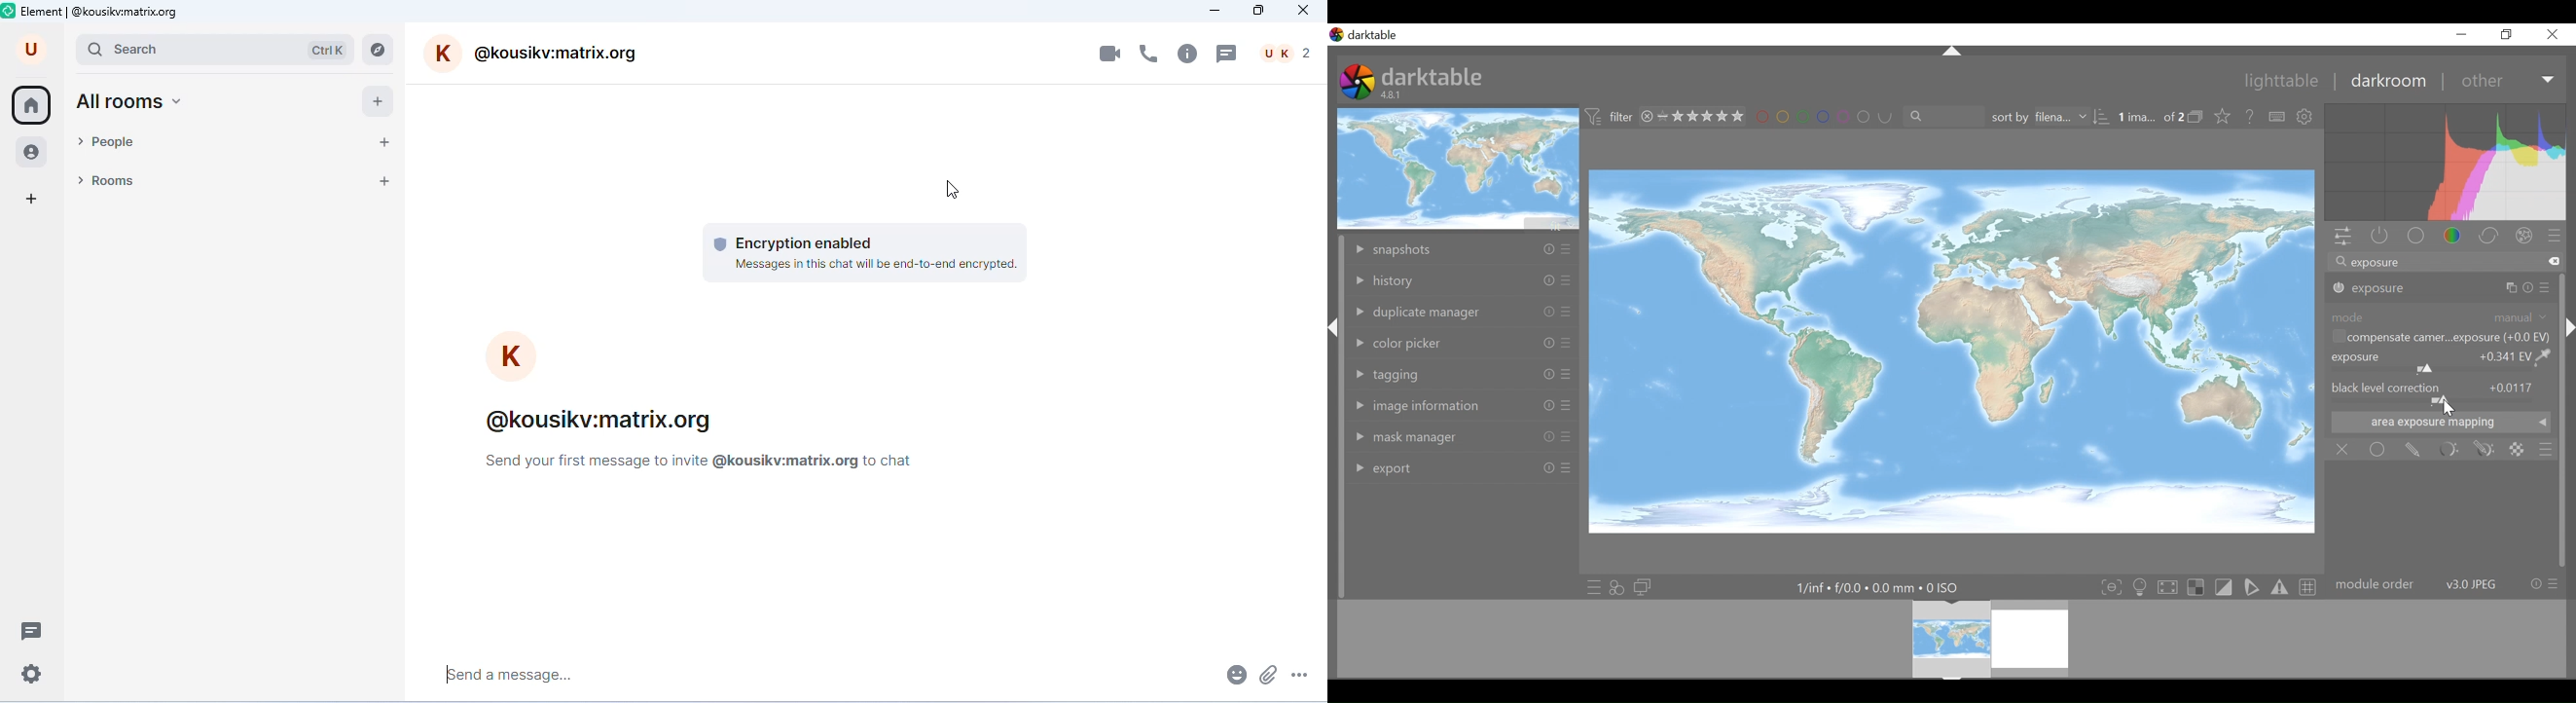 Image resolution: width=2576 pixels, height=728 pixels. I want to click on quick settings, so click(32, 676).